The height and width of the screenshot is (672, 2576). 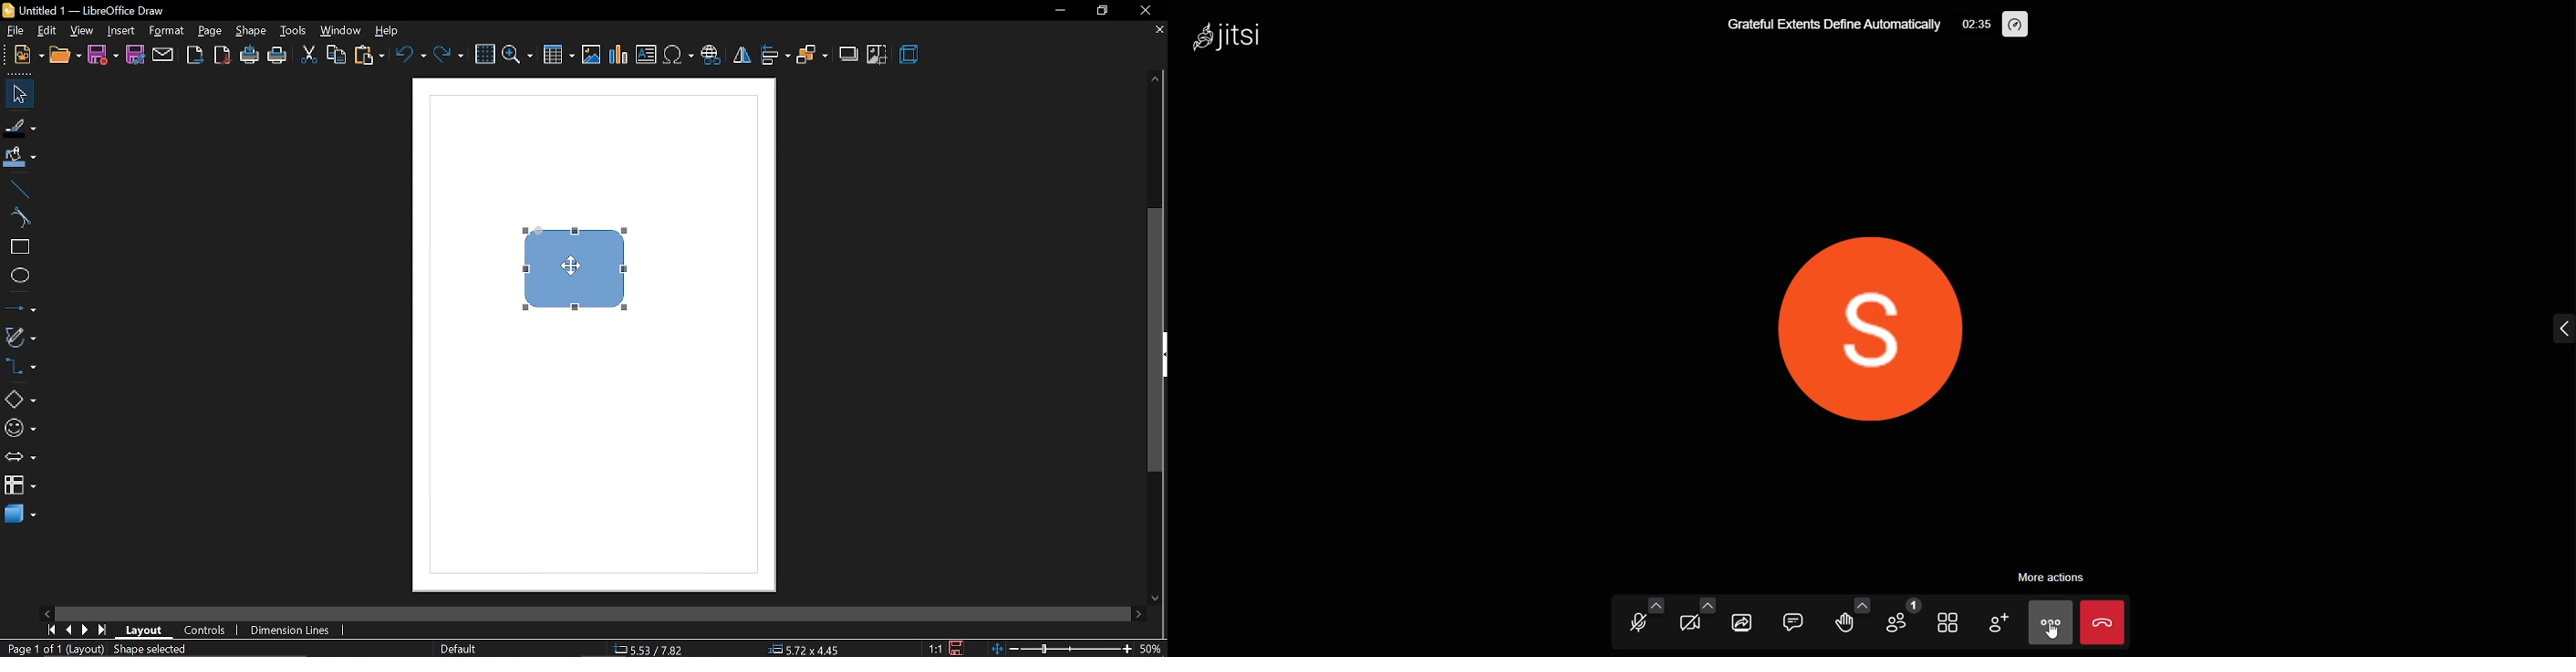 I want to click on insert symbol, so click(x=680, y=57).